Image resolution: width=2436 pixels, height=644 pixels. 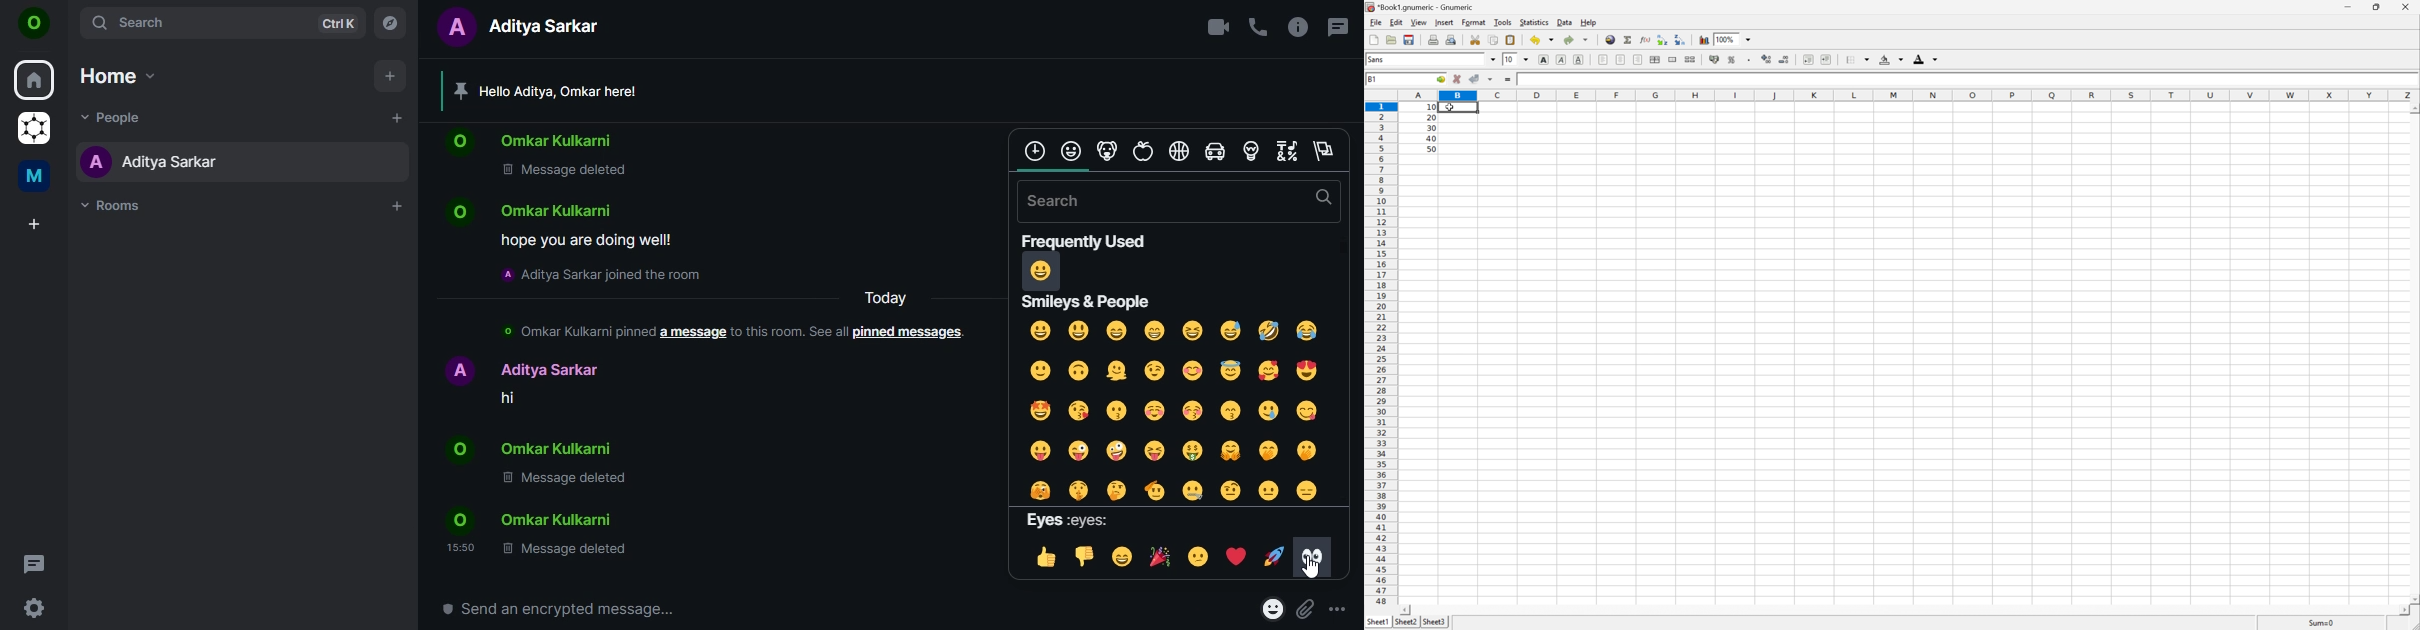 What do you see at coordinates (1525, 79) in the screenshot?
I see `10` at bounding box center [1525, 79].